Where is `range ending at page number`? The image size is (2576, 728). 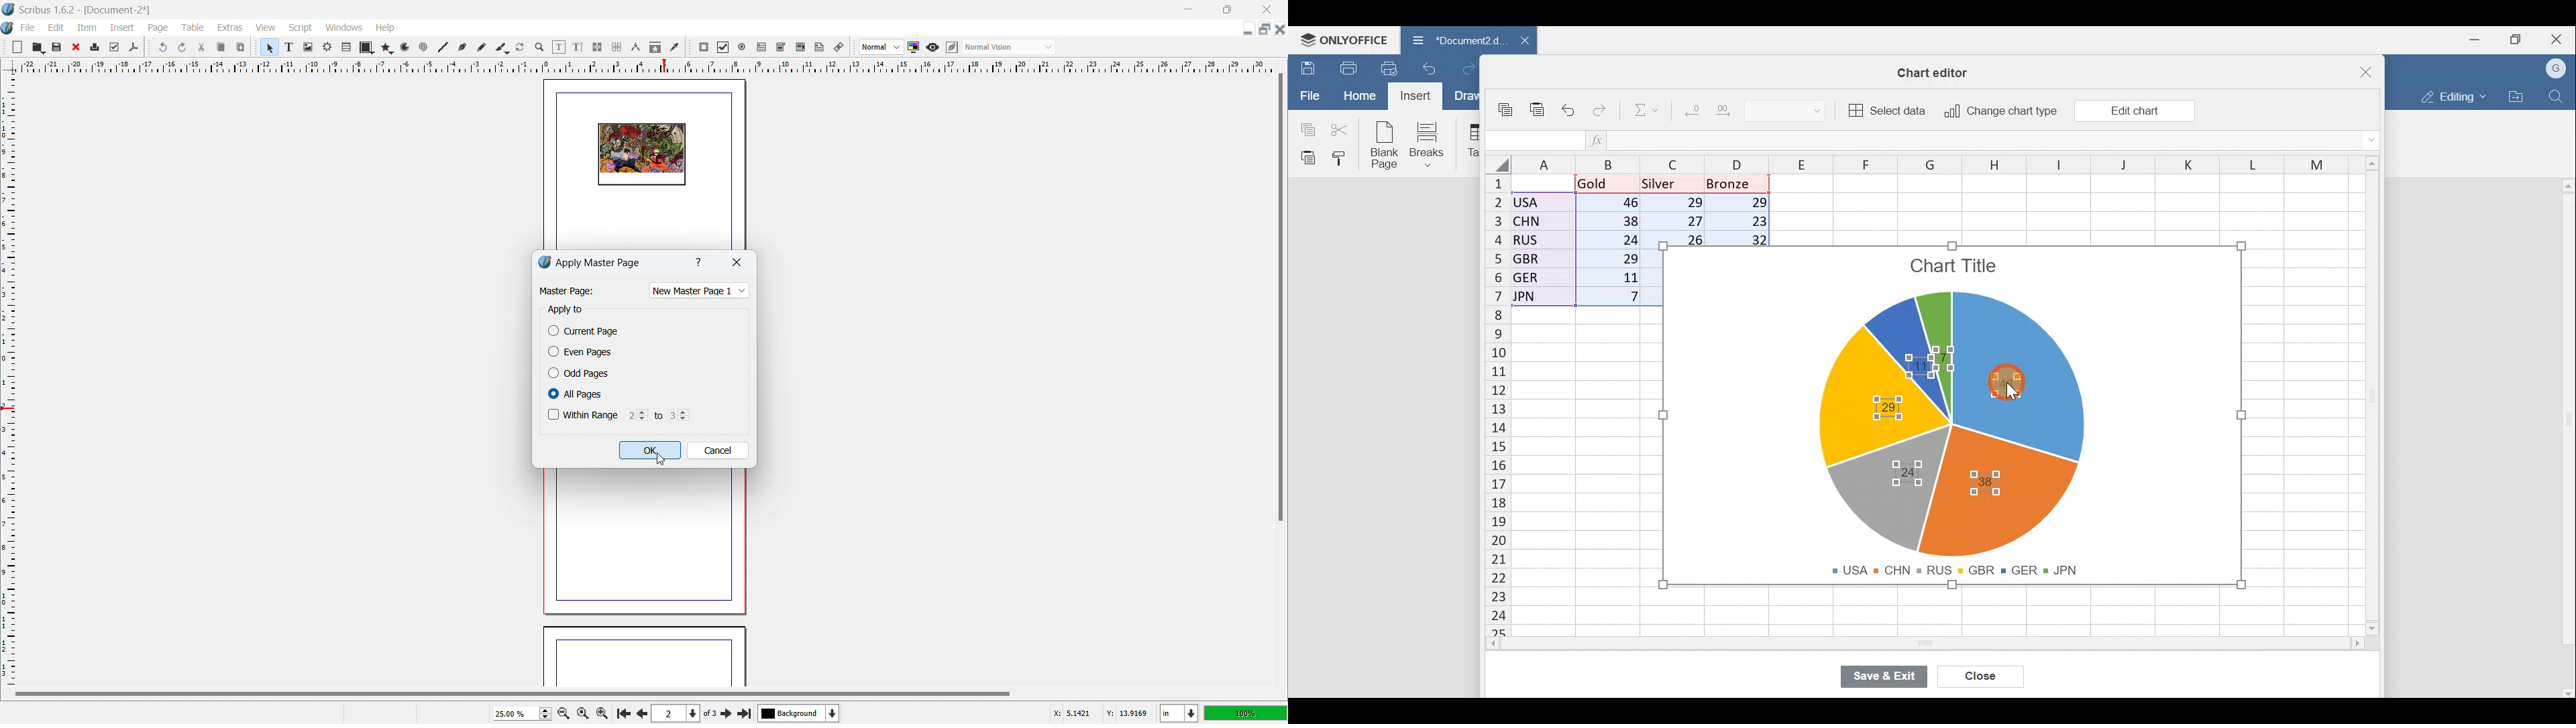 range ending at page number is located at coordinates (678, 414).